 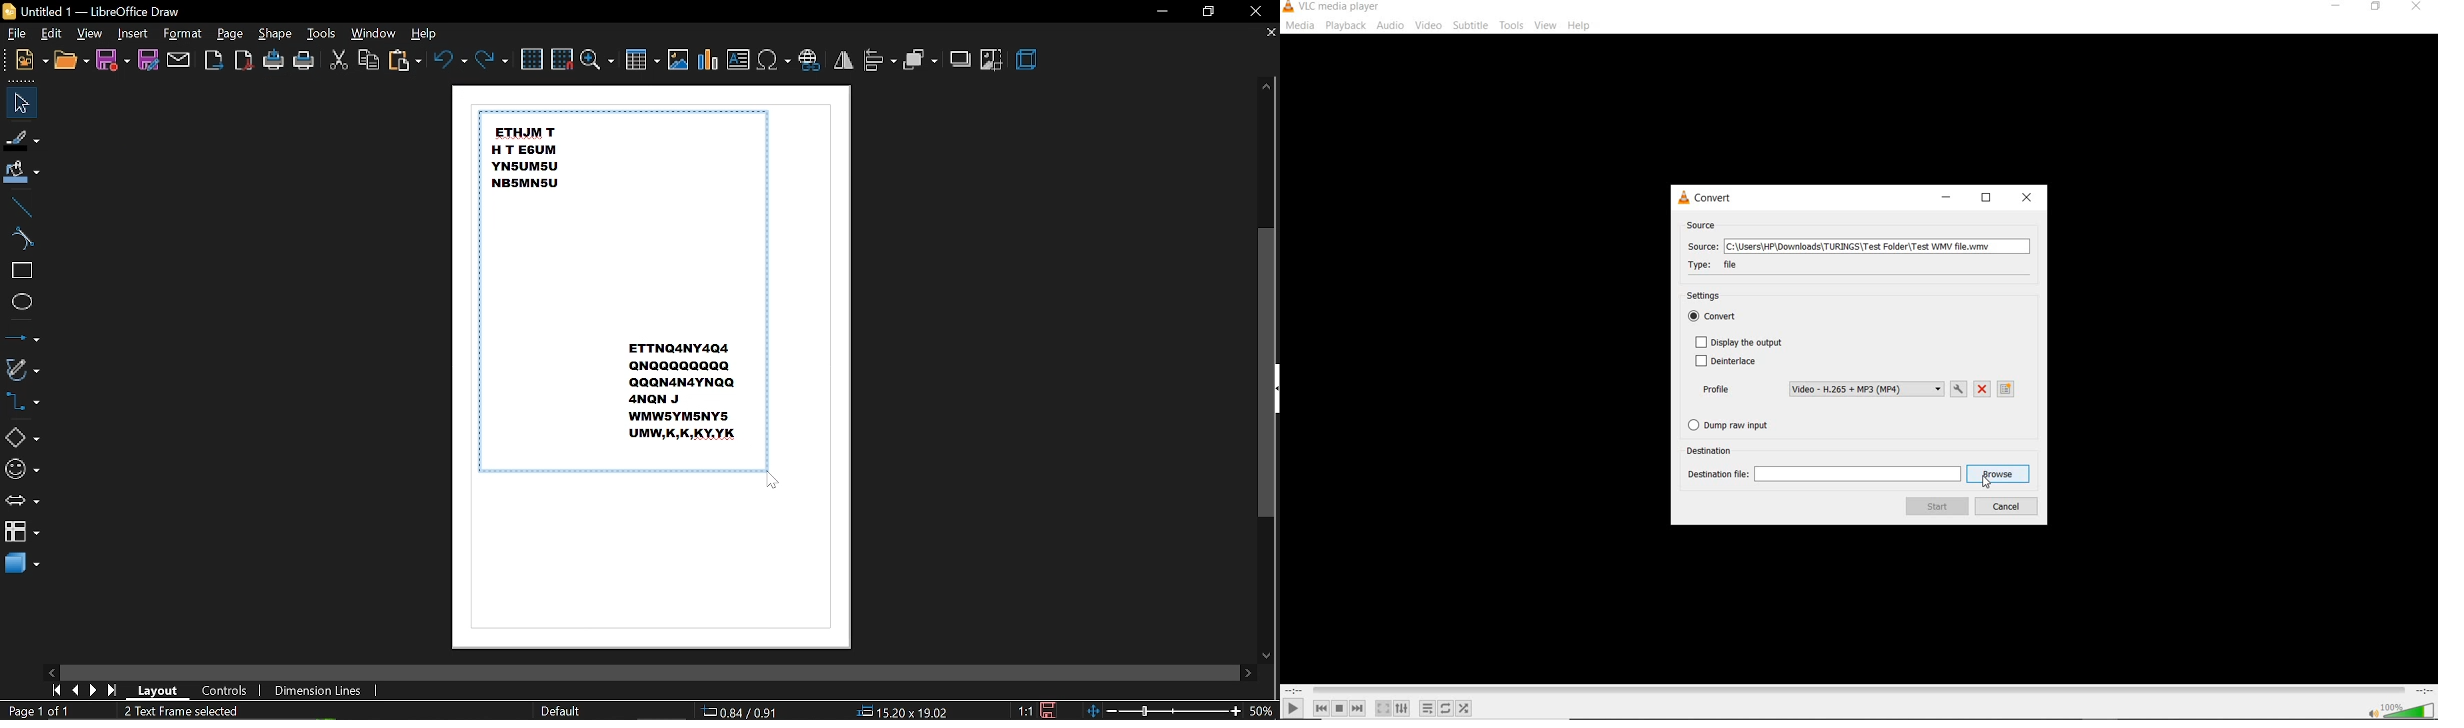 What do you see at coordinates (1428, 26) in the screenshot?
I see `video` at bounding box center [1428, 26].